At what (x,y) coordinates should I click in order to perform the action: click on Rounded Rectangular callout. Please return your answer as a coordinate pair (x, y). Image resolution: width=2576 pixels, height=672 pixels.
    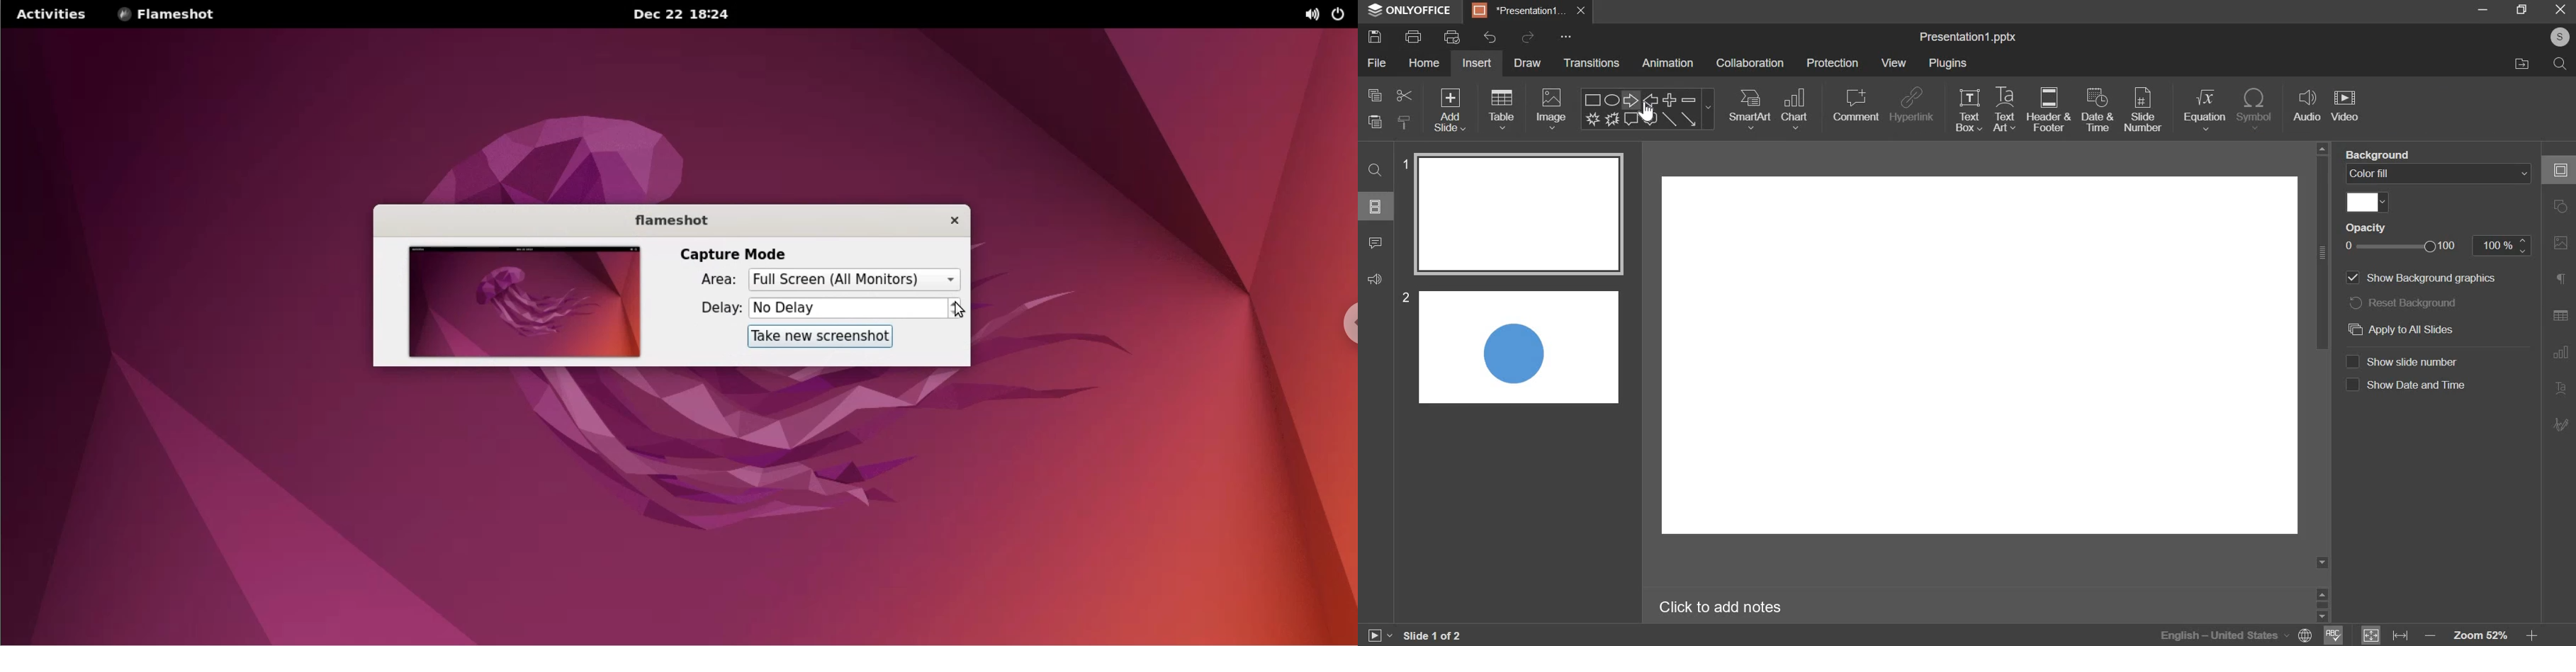
    Looking at the image, I should click on (1650, 119).